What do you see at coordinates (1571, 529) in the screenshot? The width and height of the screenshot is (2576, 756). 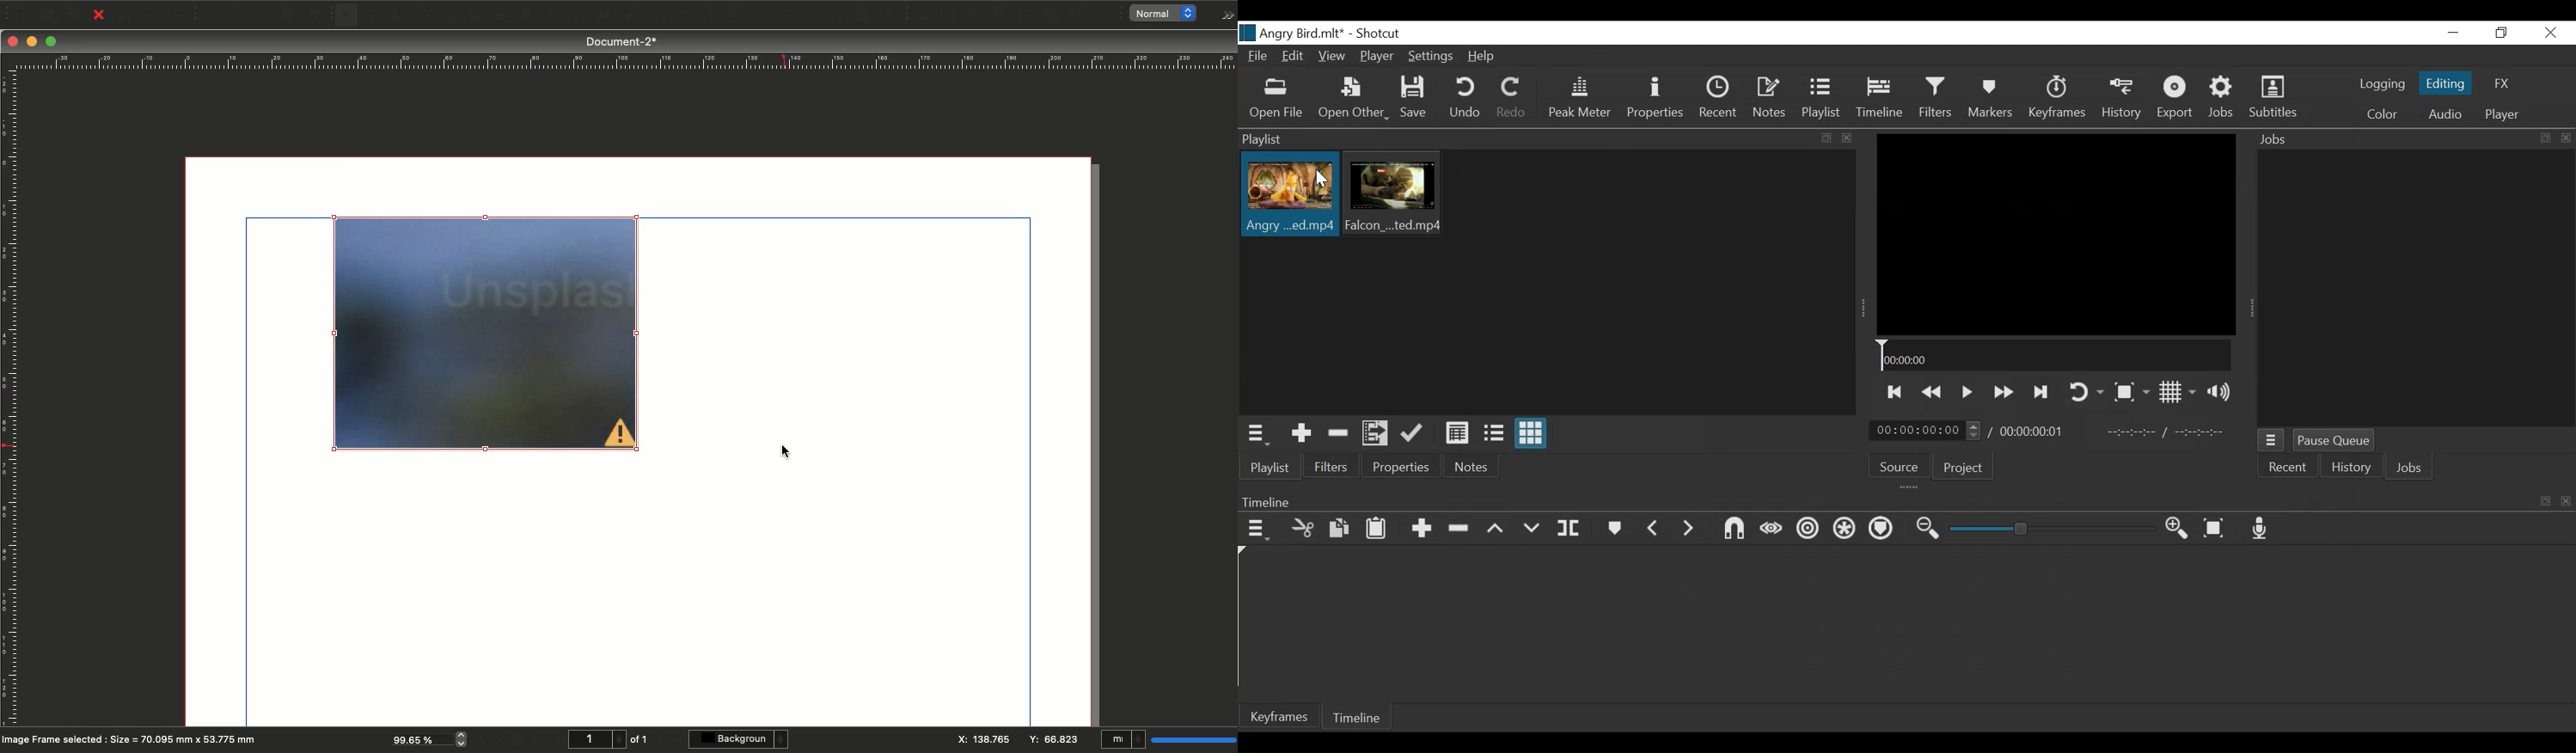 I see `Split at playhead` at bounding box center [1571, 529].